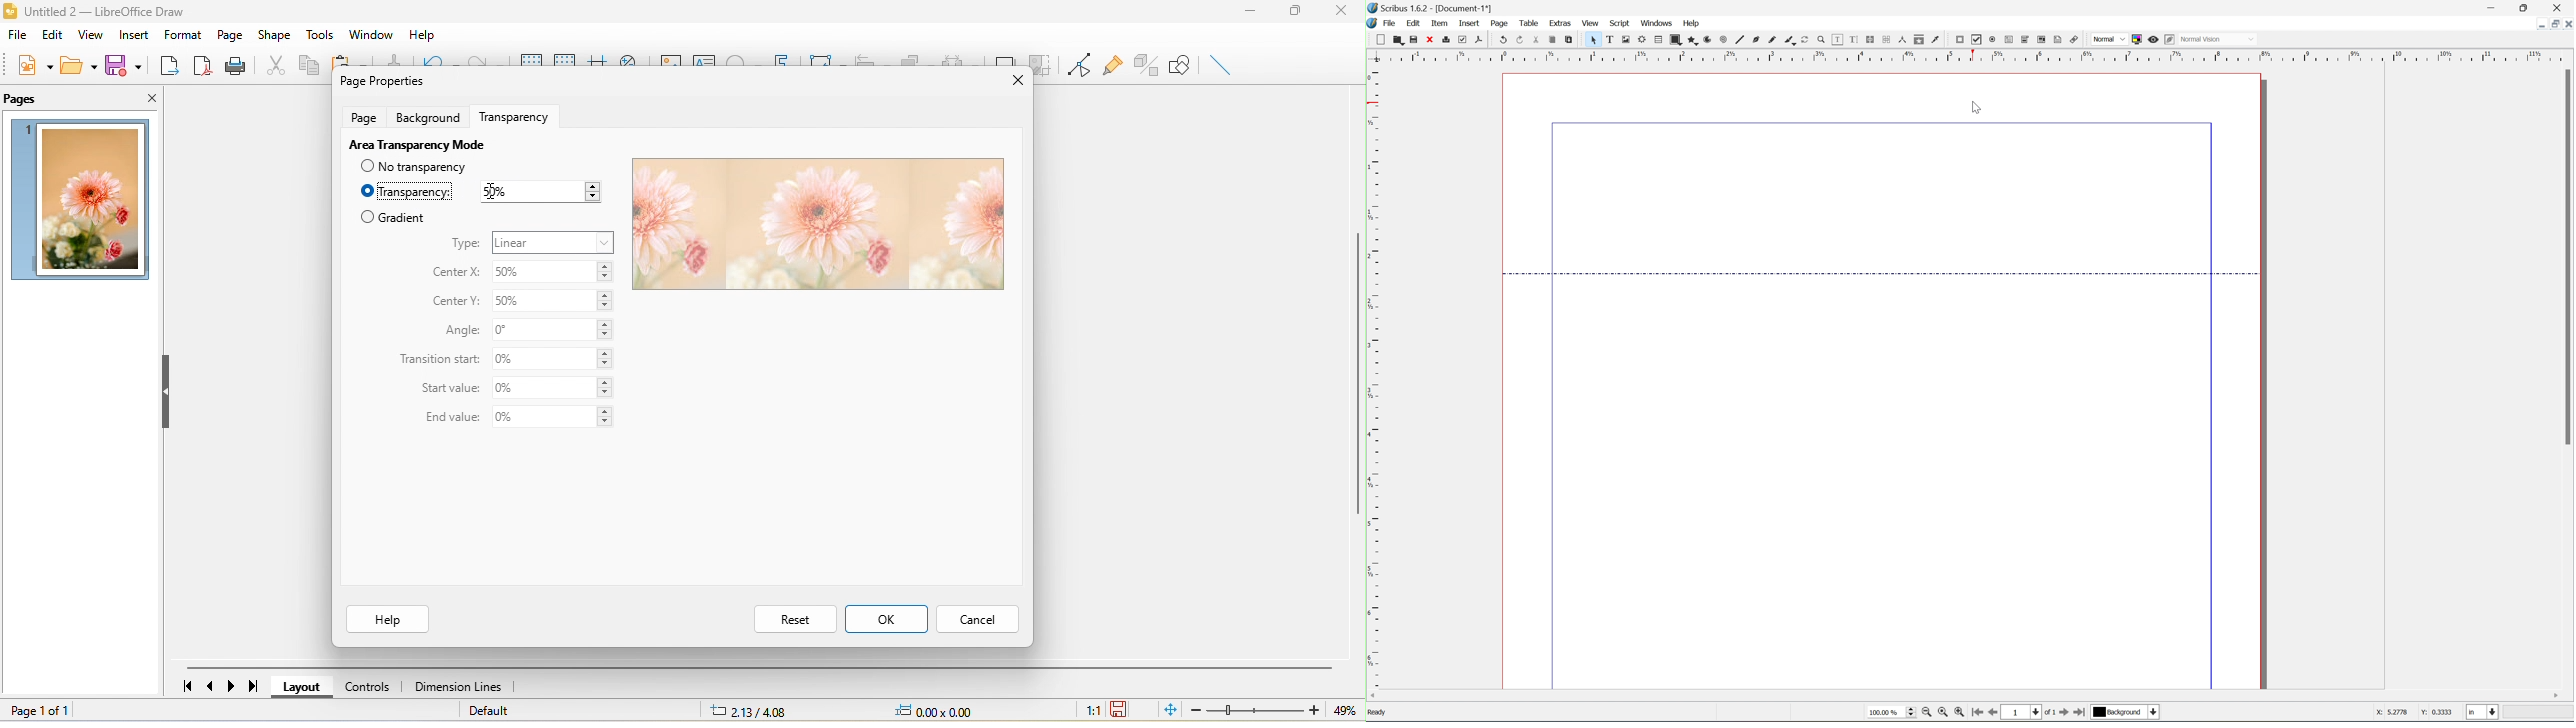 The height and width of the screenshot is (728, 2576). I want to click on select frame, so click(1594, 41).